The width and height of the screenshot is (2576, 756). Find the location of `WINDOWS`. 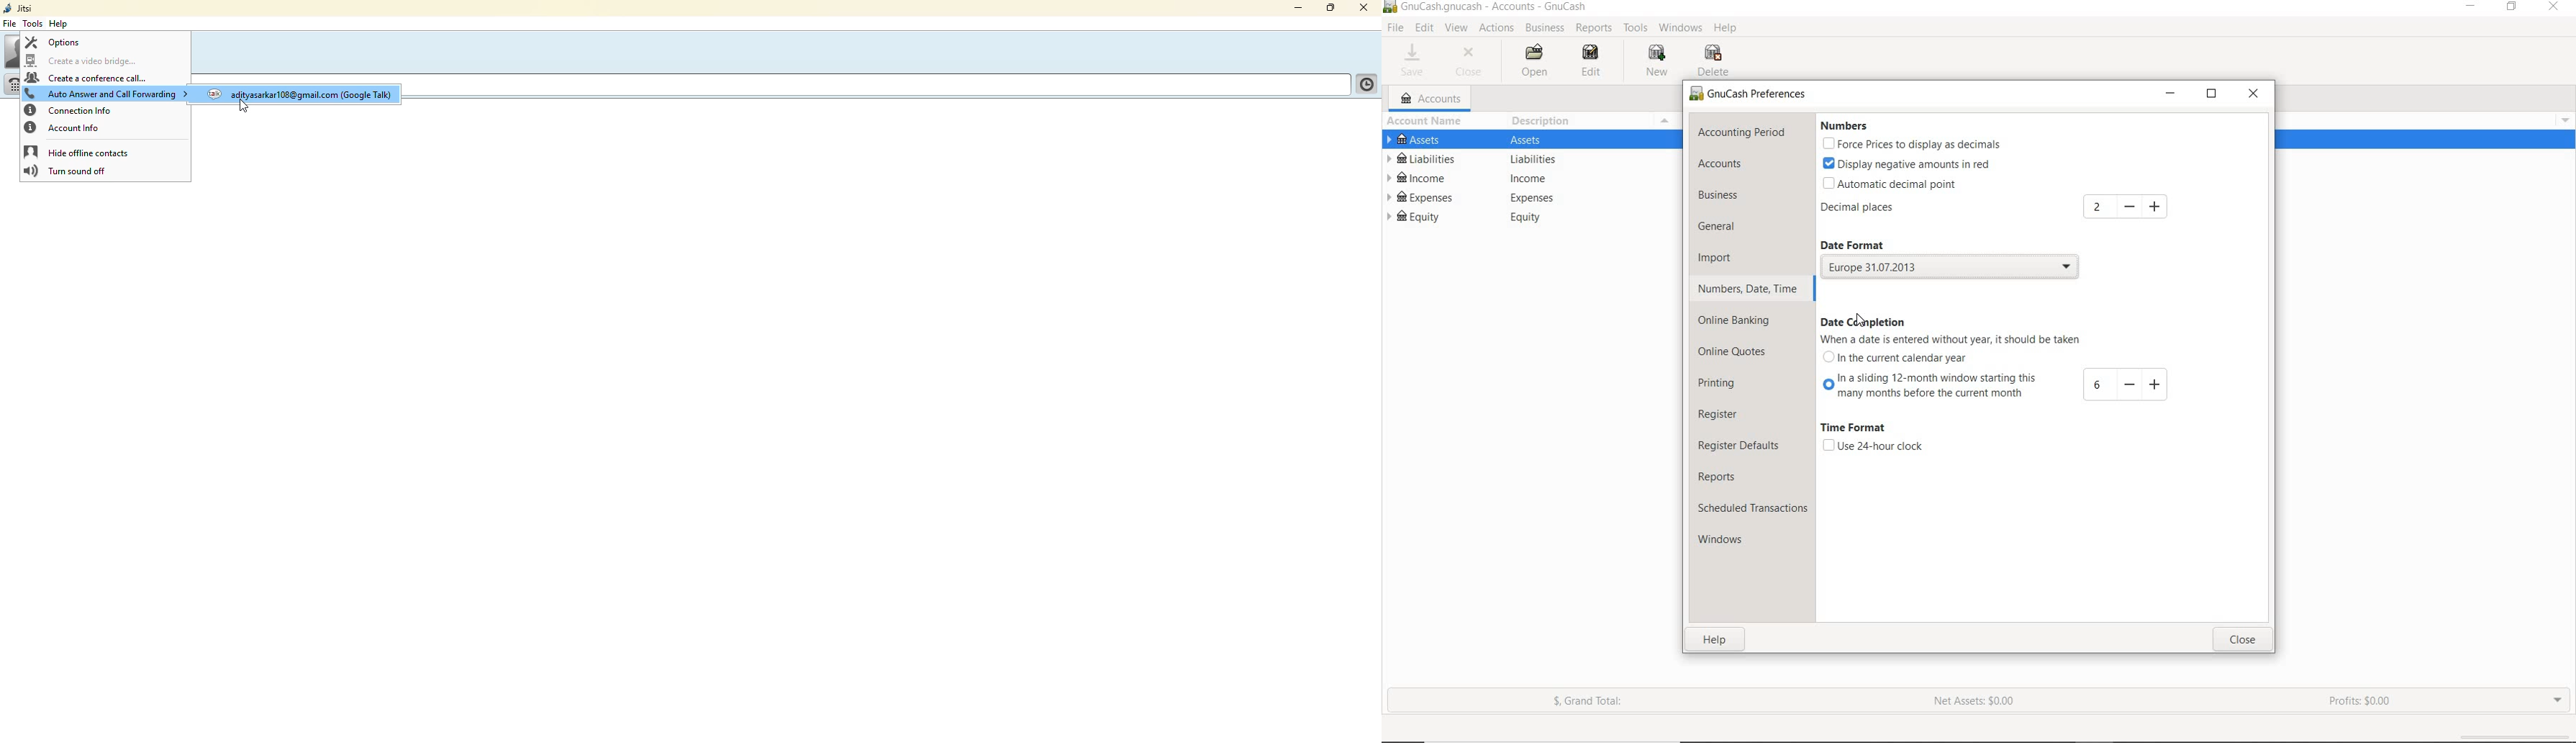

WINDOWS is located at coordinates (1683, 27).